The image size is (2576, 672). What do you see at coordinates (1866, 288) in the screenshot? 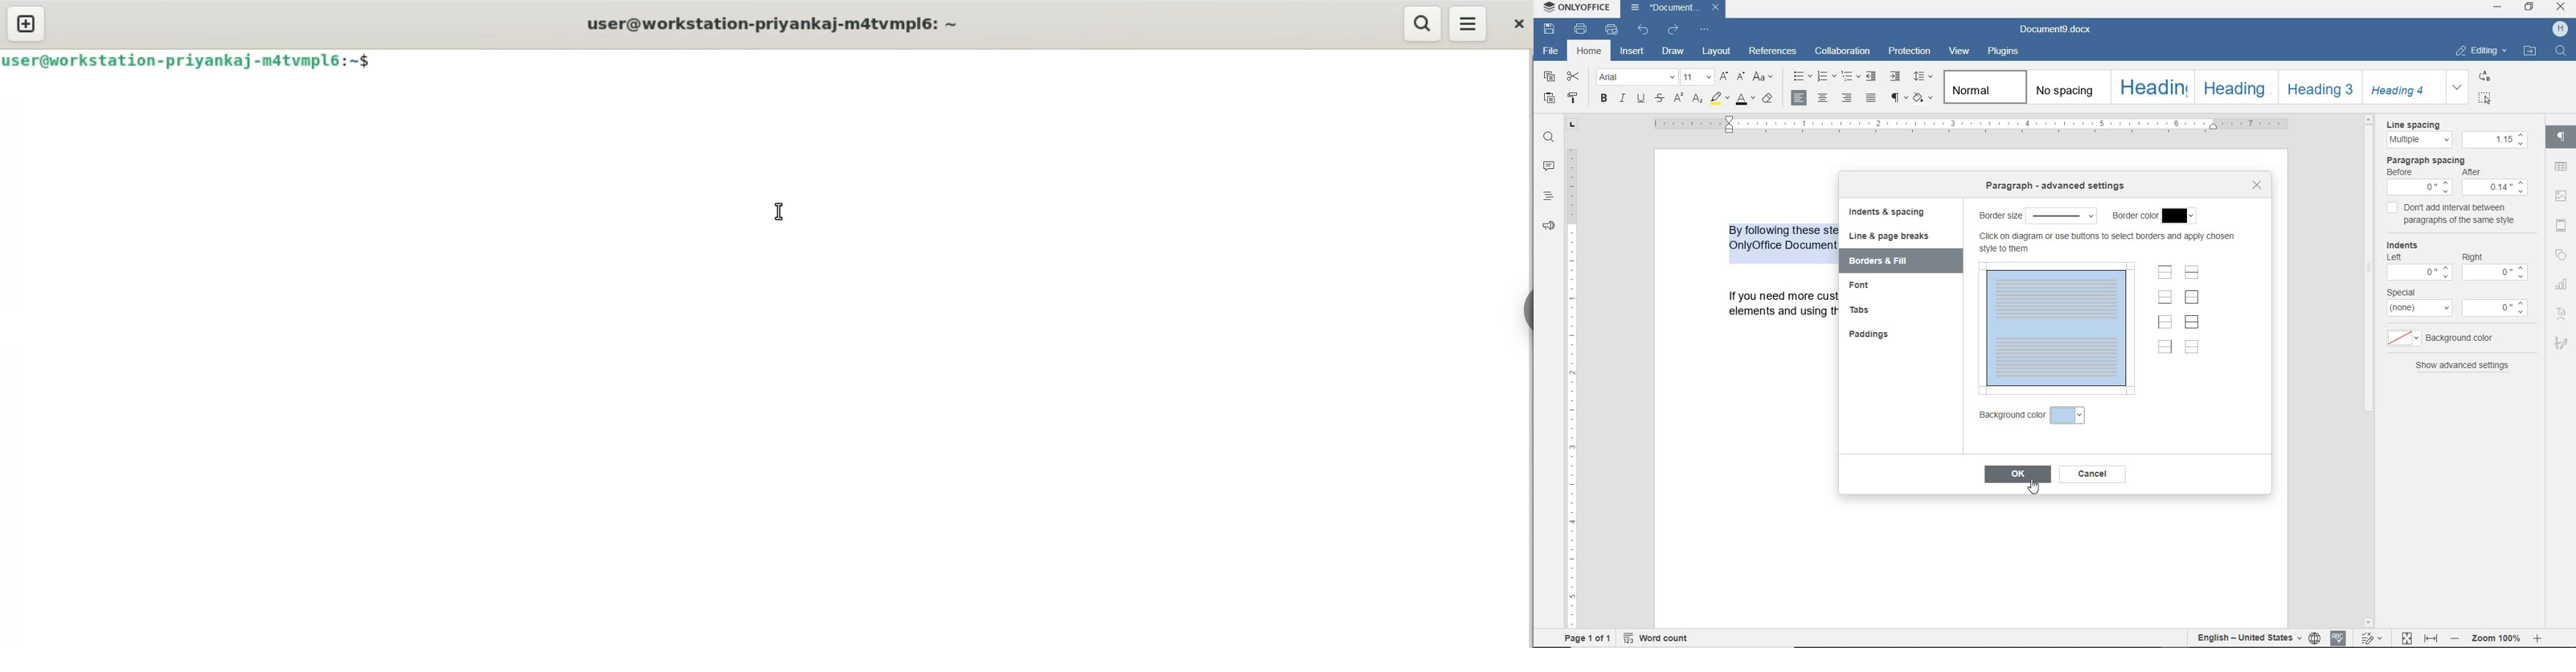
I see `font` at bounding box center [1866, 288].